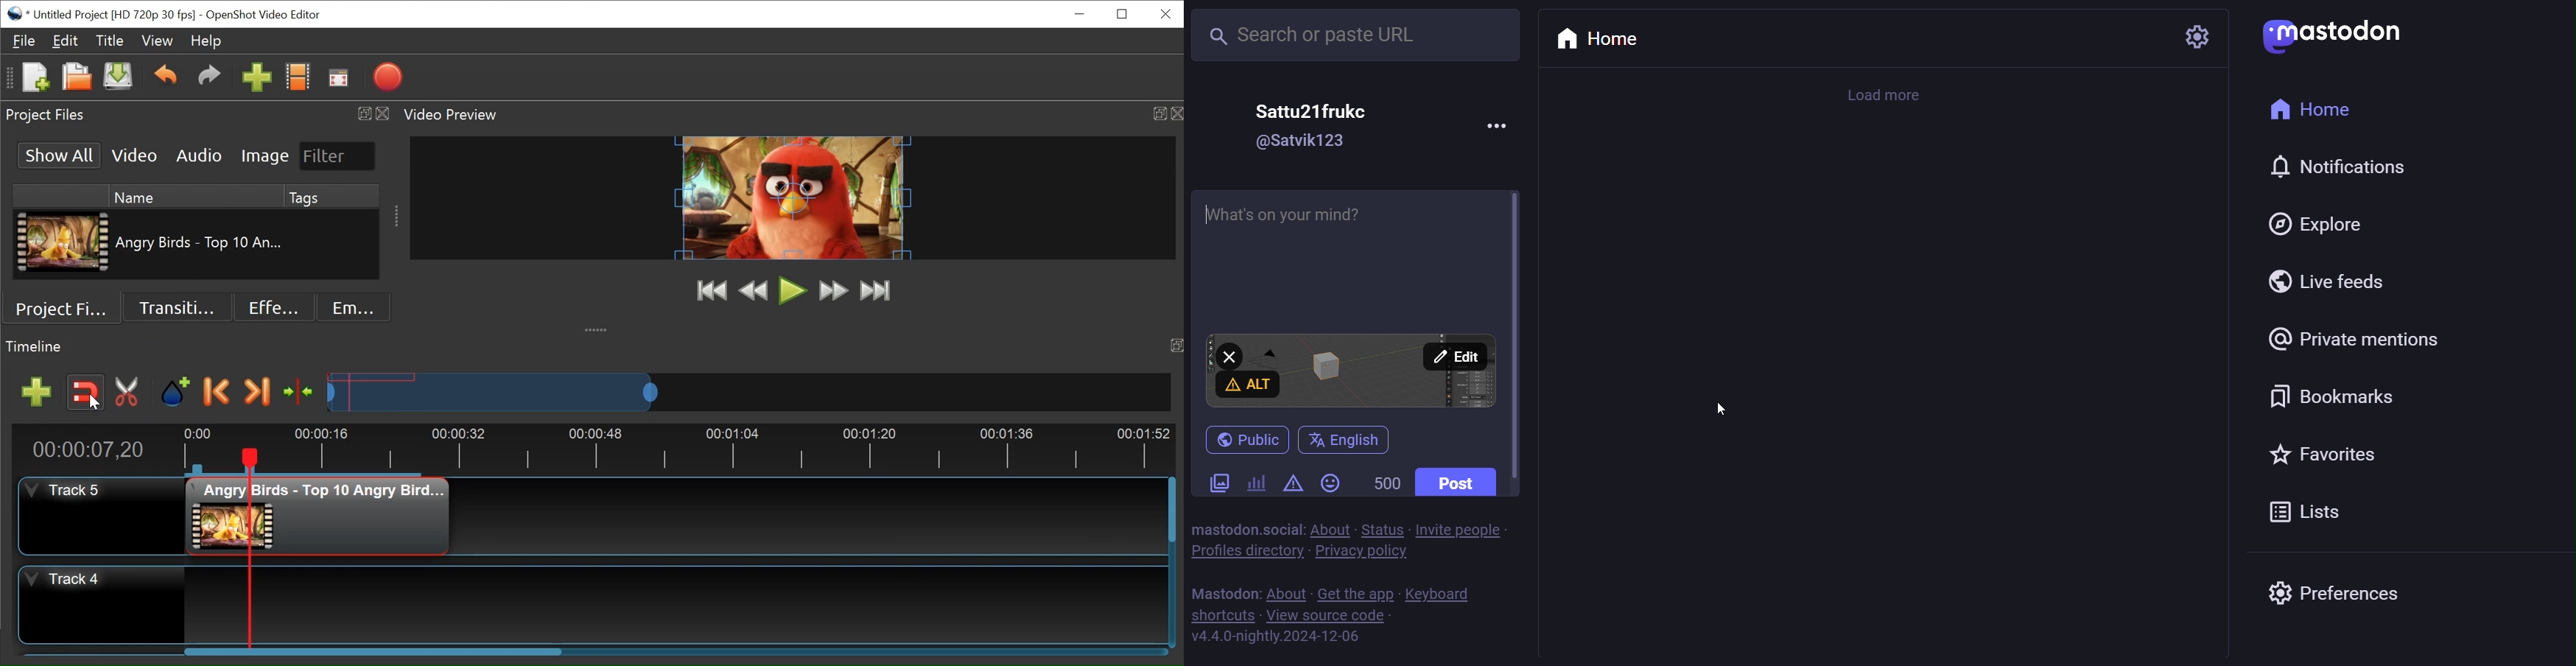 The width and height of the screenshot is (2576, 672). Describe the element at coordinates (1326, 617) in the screenshot. I see `source code` at that location.